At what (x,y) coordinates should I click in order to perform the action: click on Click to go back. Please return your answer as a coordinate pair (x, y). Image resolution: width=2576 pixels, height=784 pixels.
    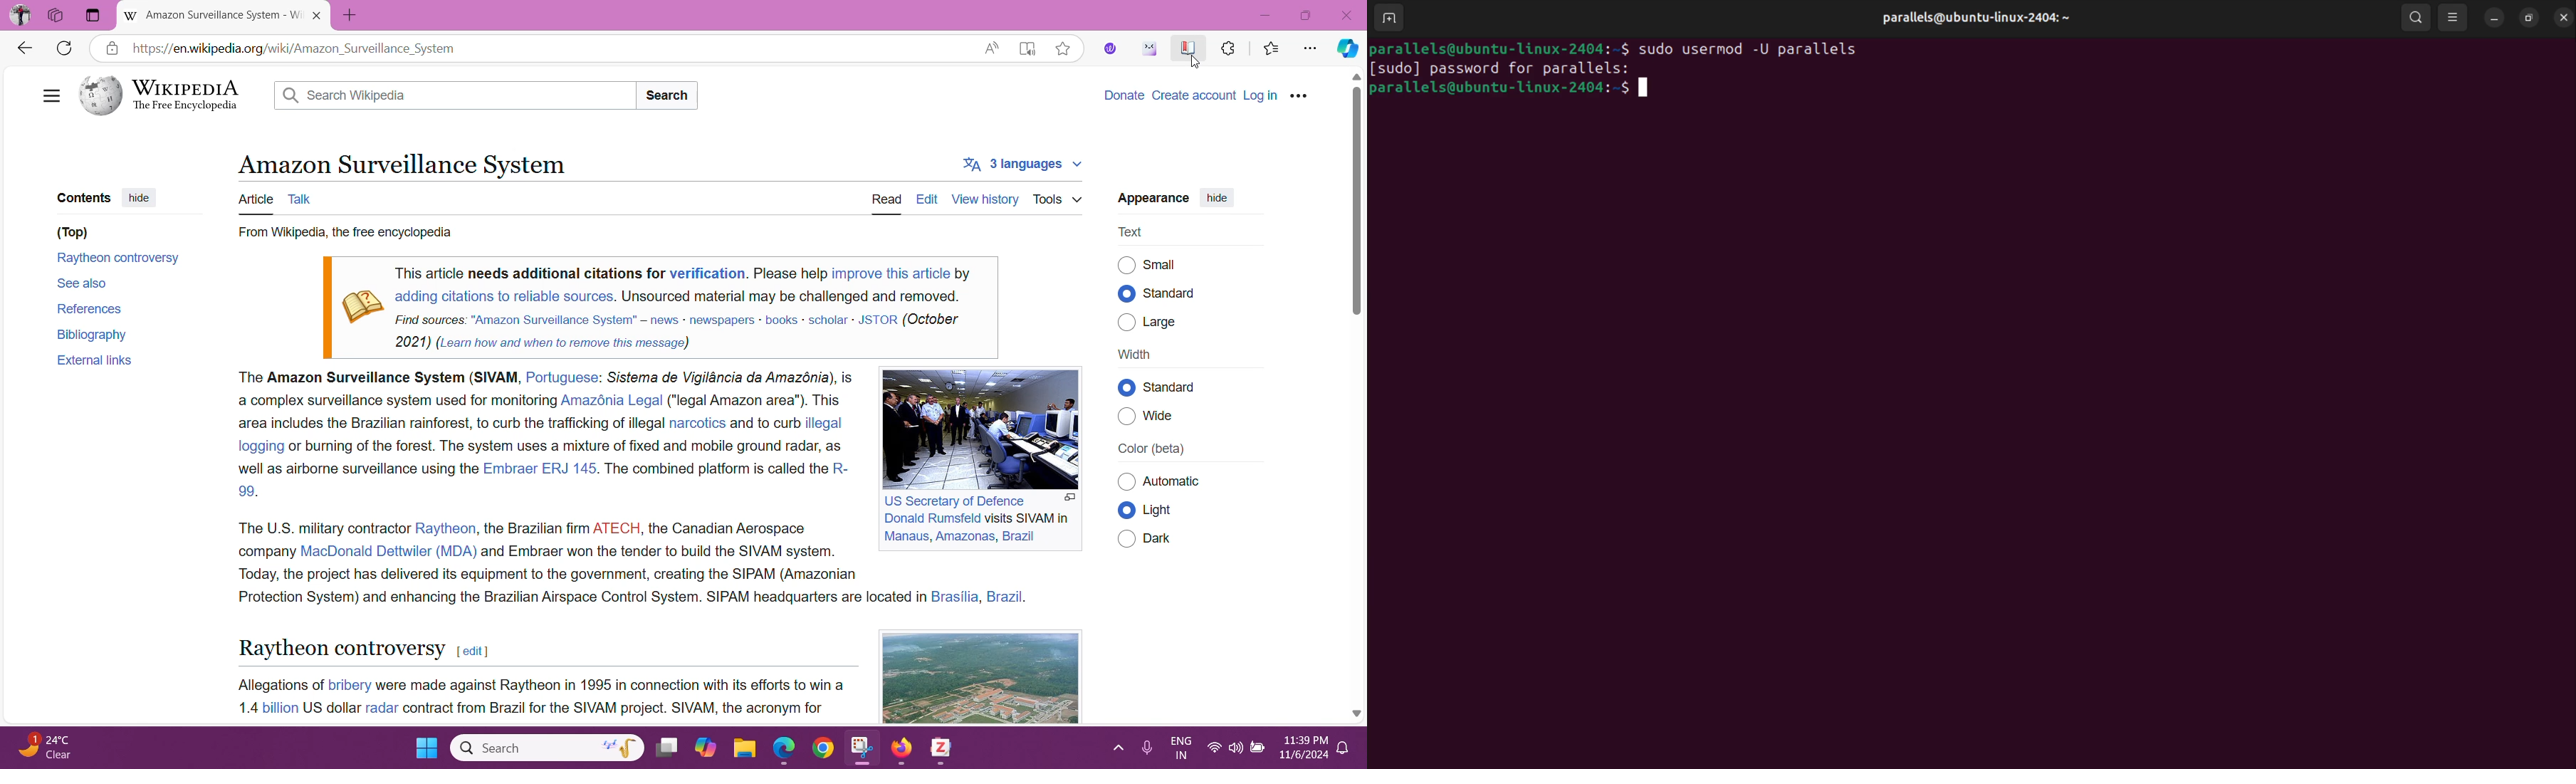
    Looking at the image, I should click on (23, 47).